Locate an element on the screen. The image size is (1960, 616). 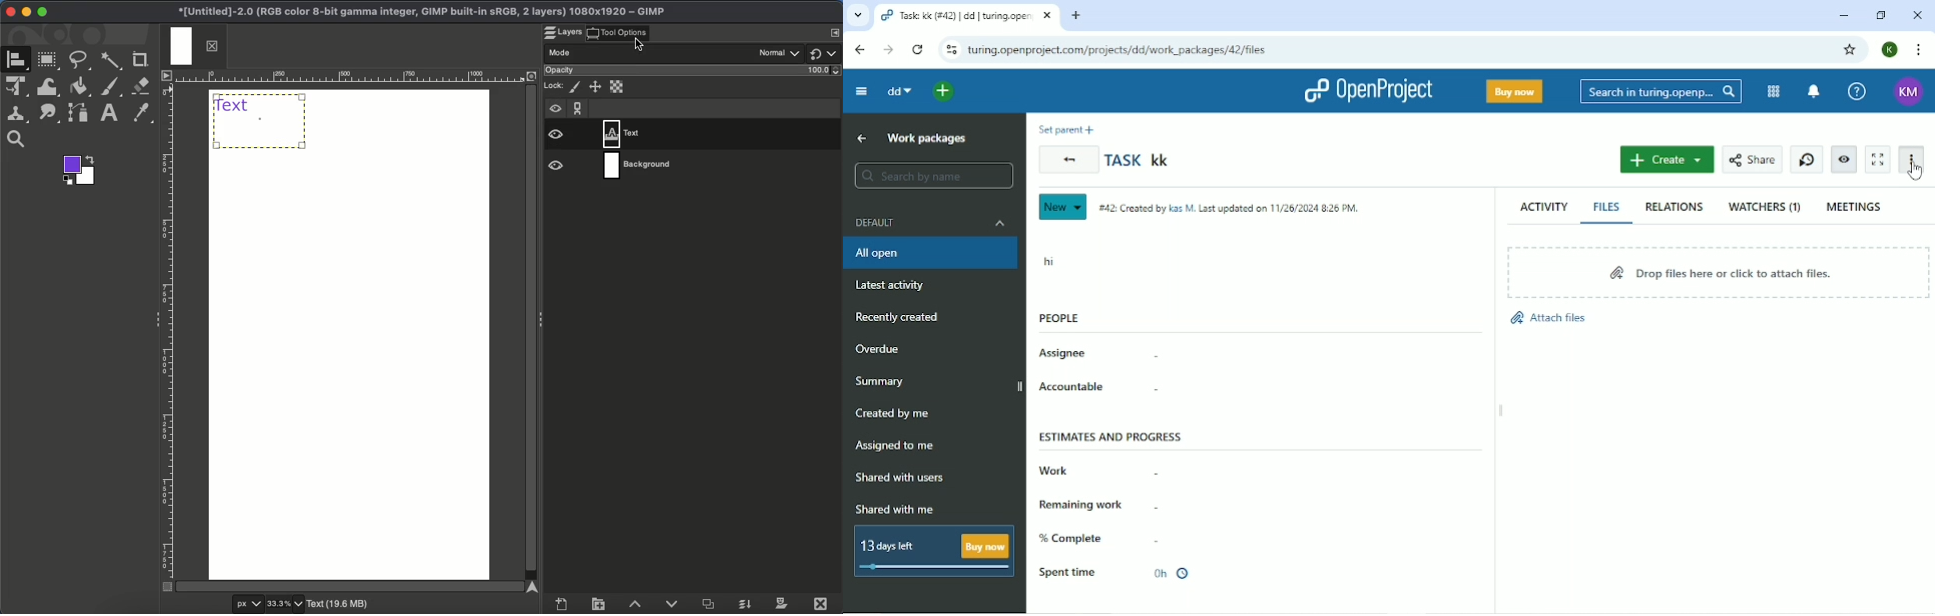
To notification center is located at coordinates (1812, 90).